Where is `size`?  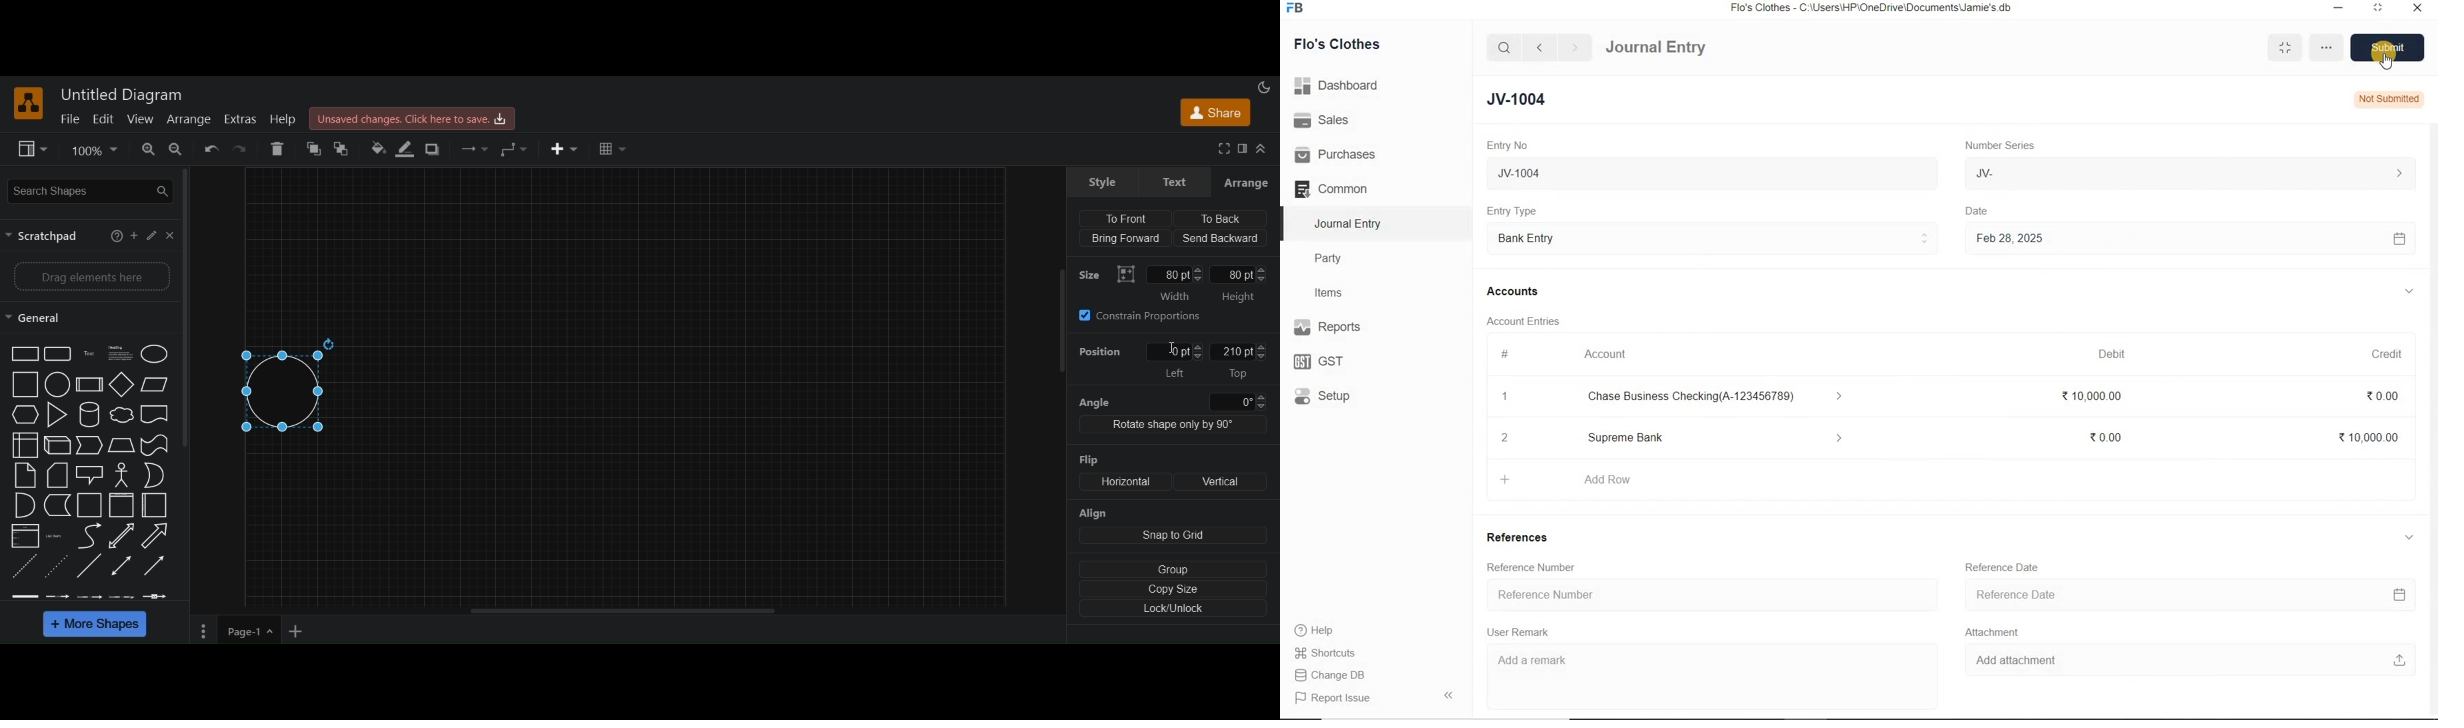 size is located at coordinates (1093, 273).